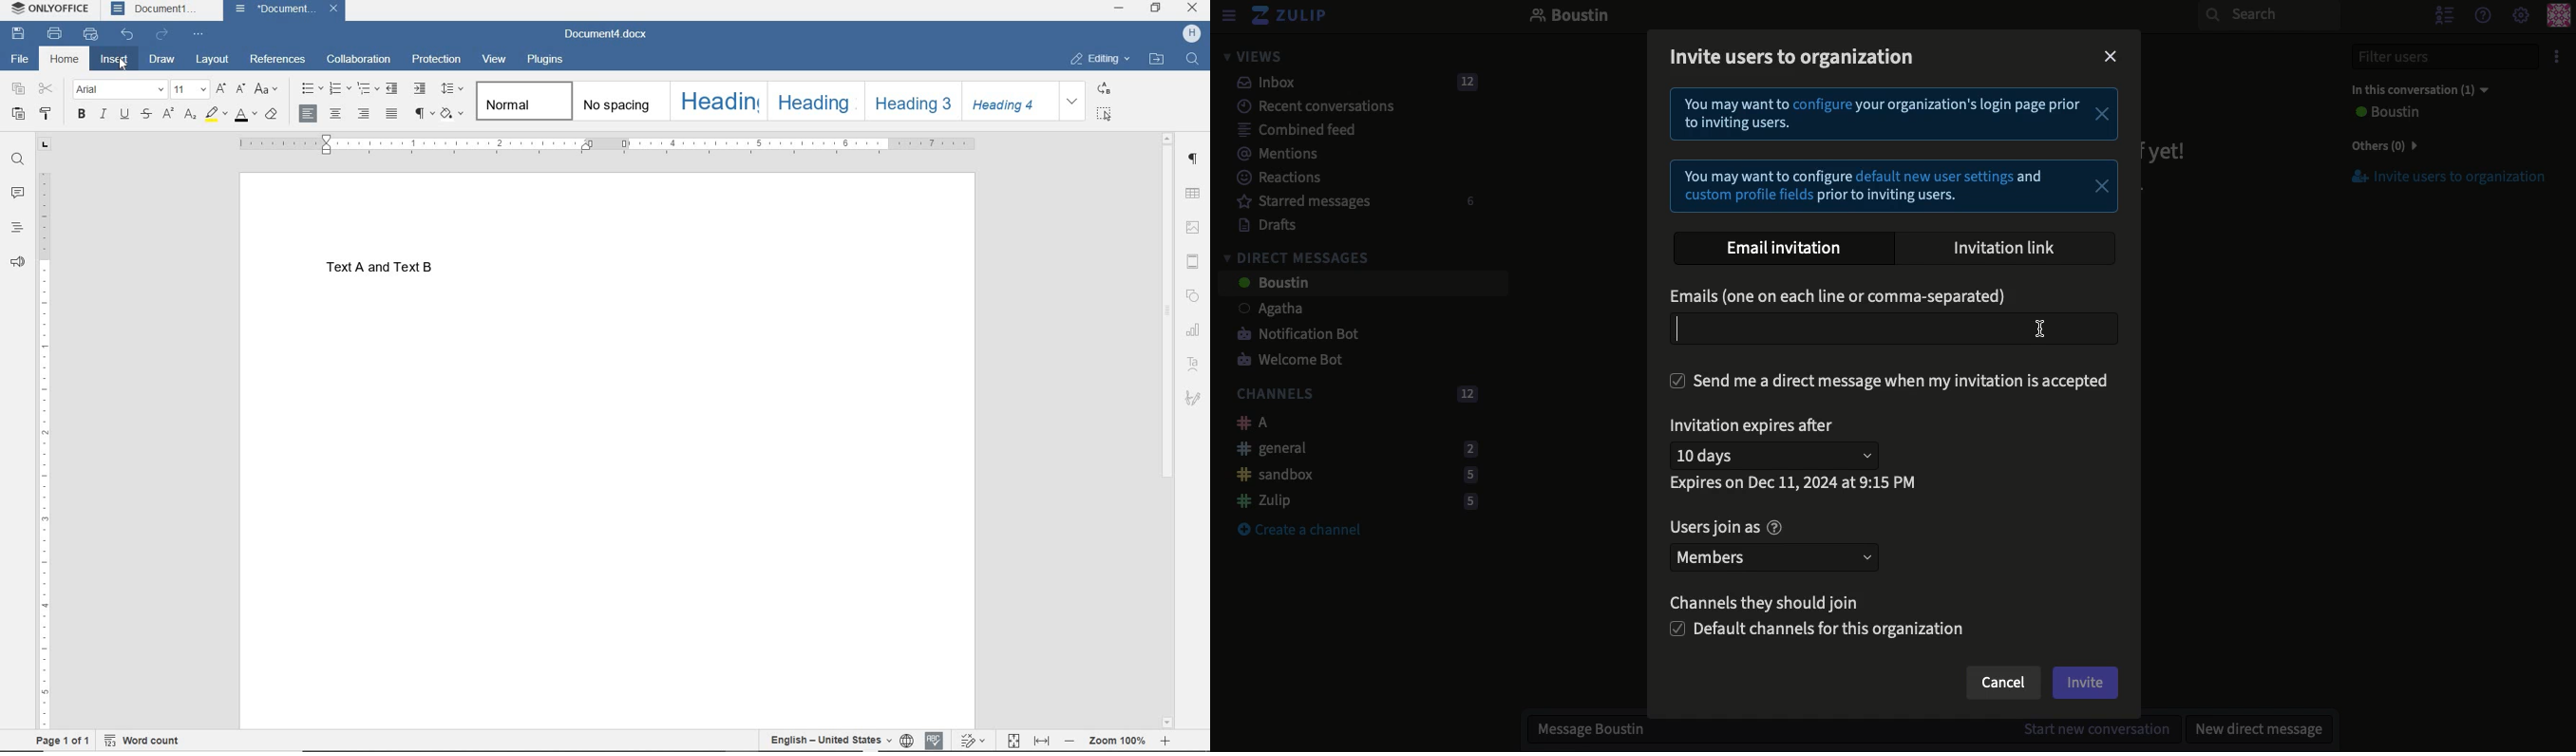  Describe the element at coordinates (2051, 329) in the screenshot. I see `cursor` at that location.